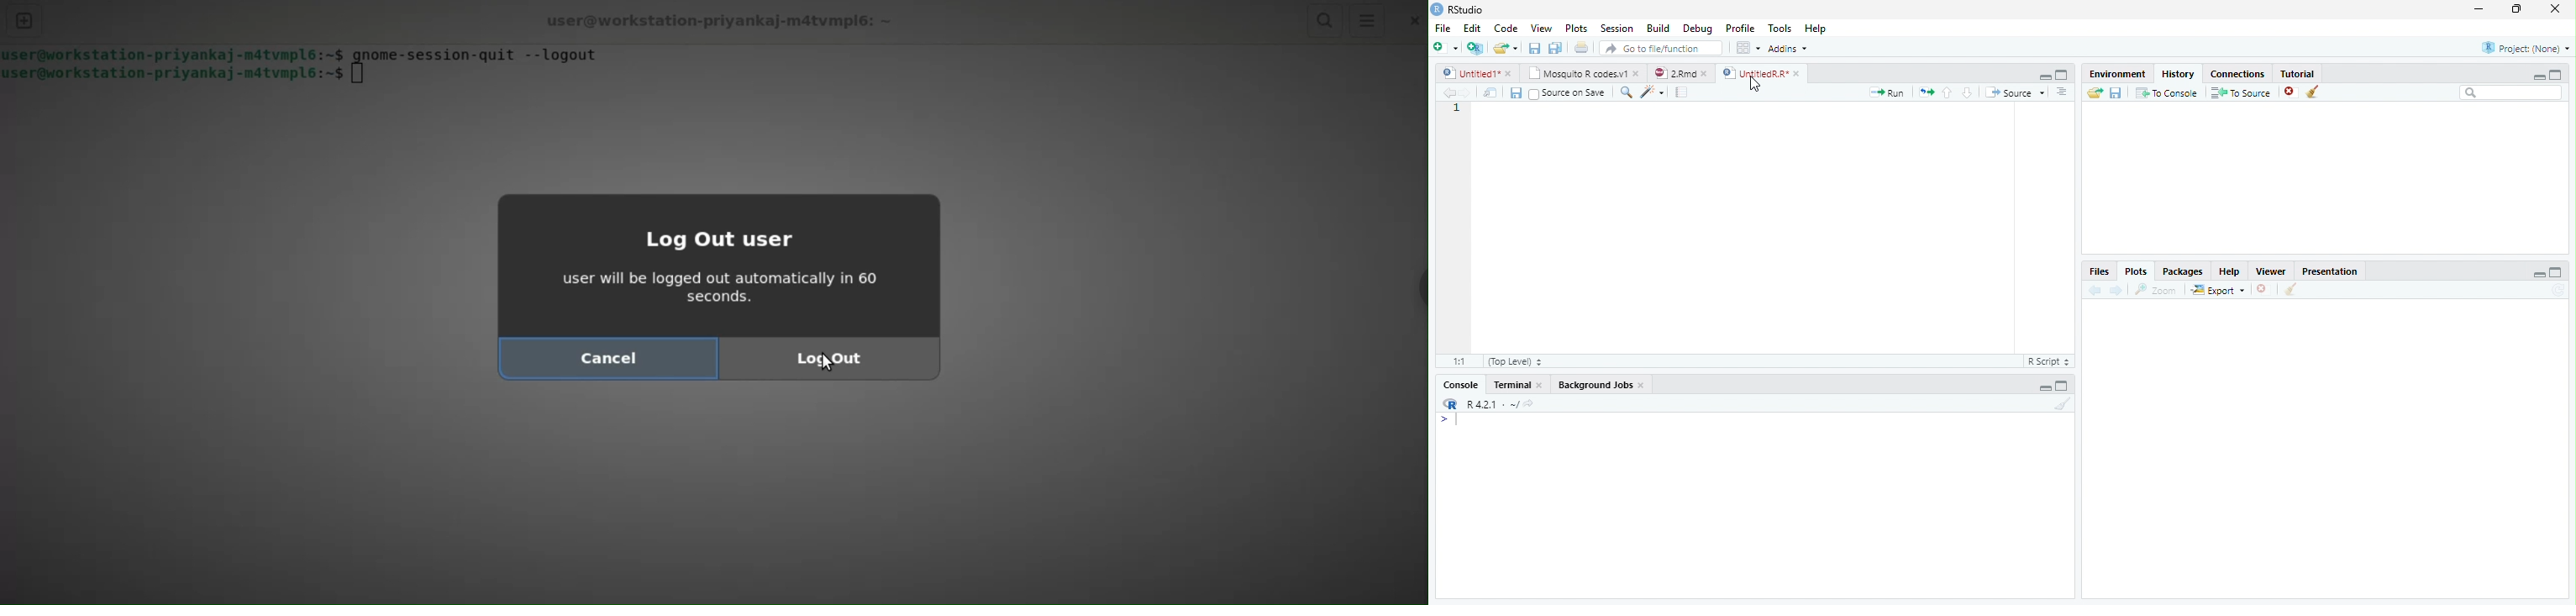  What do you see at coordinates (1460, 383) in the screenshot?
I see `Console` at bounding box center [1460, 383].